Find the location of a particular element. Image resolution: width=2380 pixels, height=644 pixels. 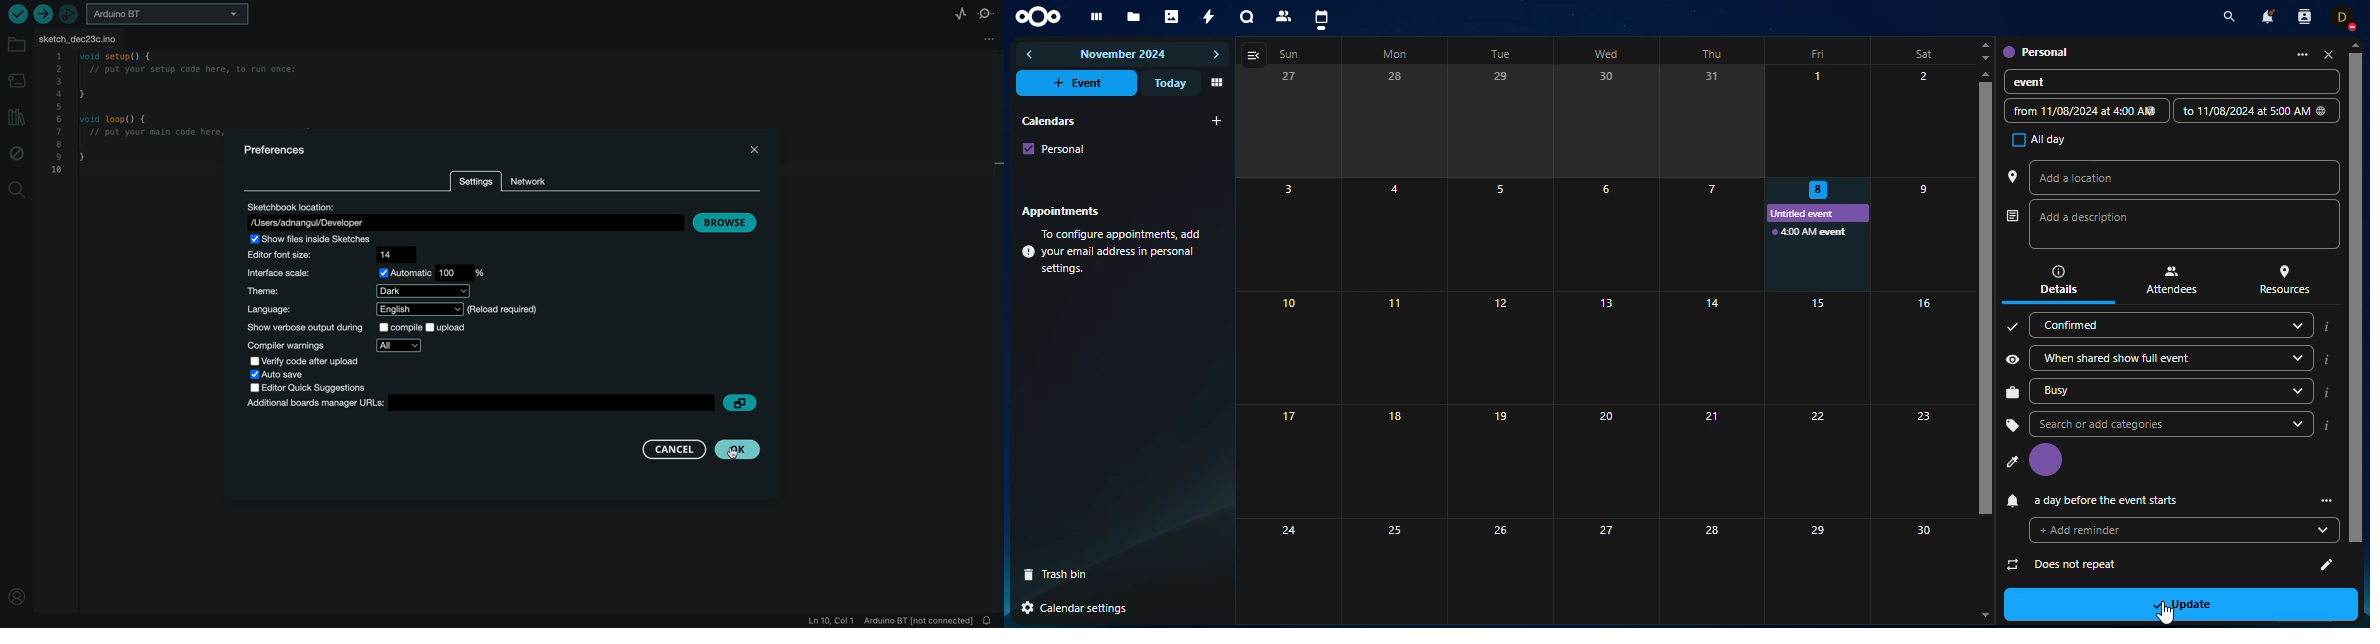

20 is located at coordinates (1604, 461).